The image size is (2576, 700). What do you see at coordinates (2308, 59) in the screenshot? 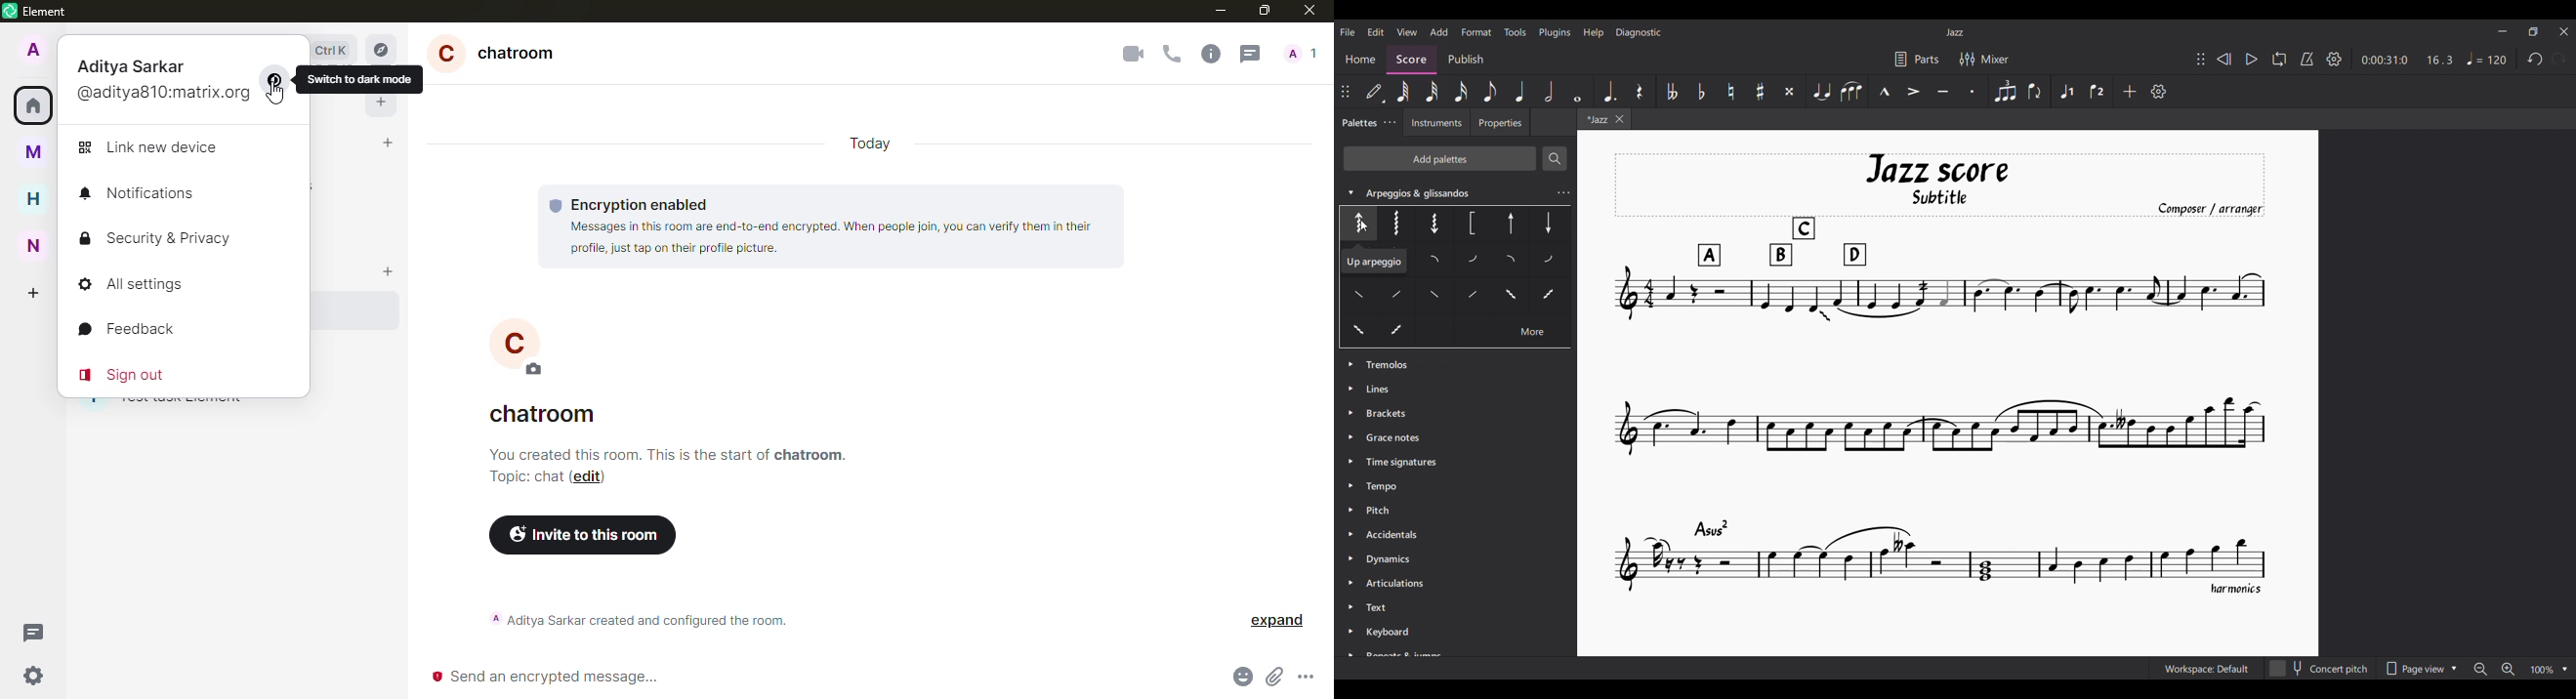
I see `Metronome` at bounding box center [2308, 59].